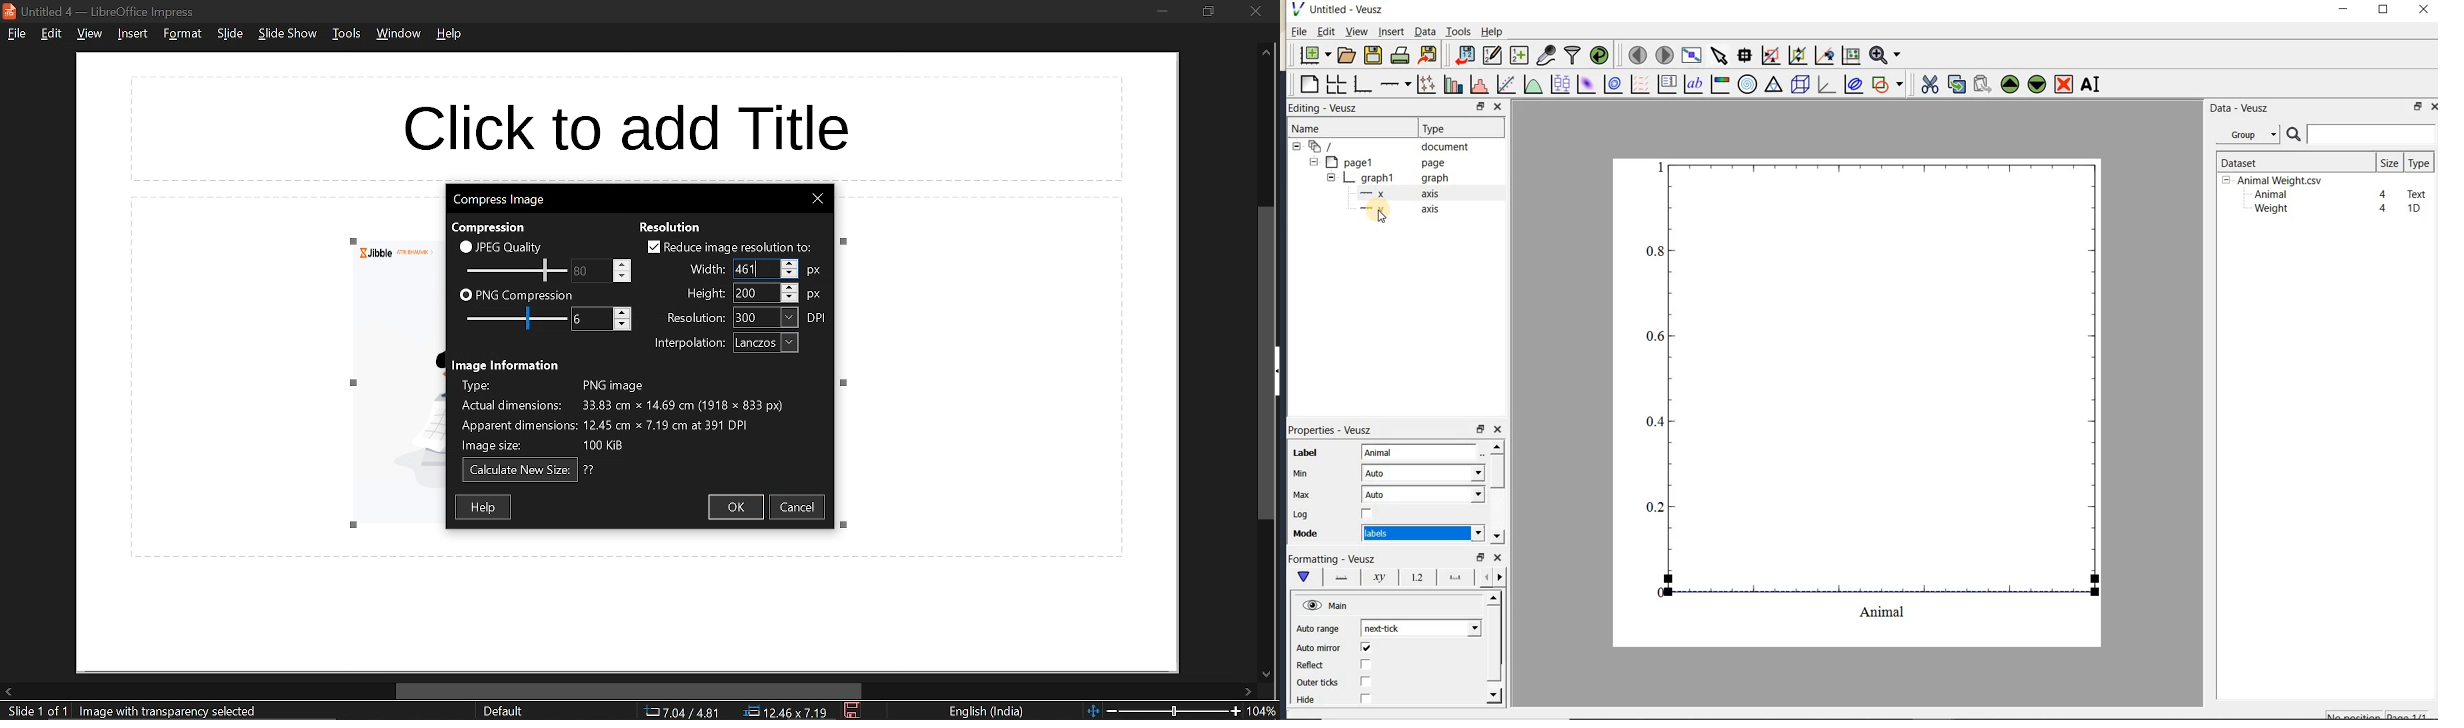 The width and height of the screenshot is (2464, 728). Describe the element at coordinates (1773, 86) in the screenshot. I see `ternary graph` at that location.